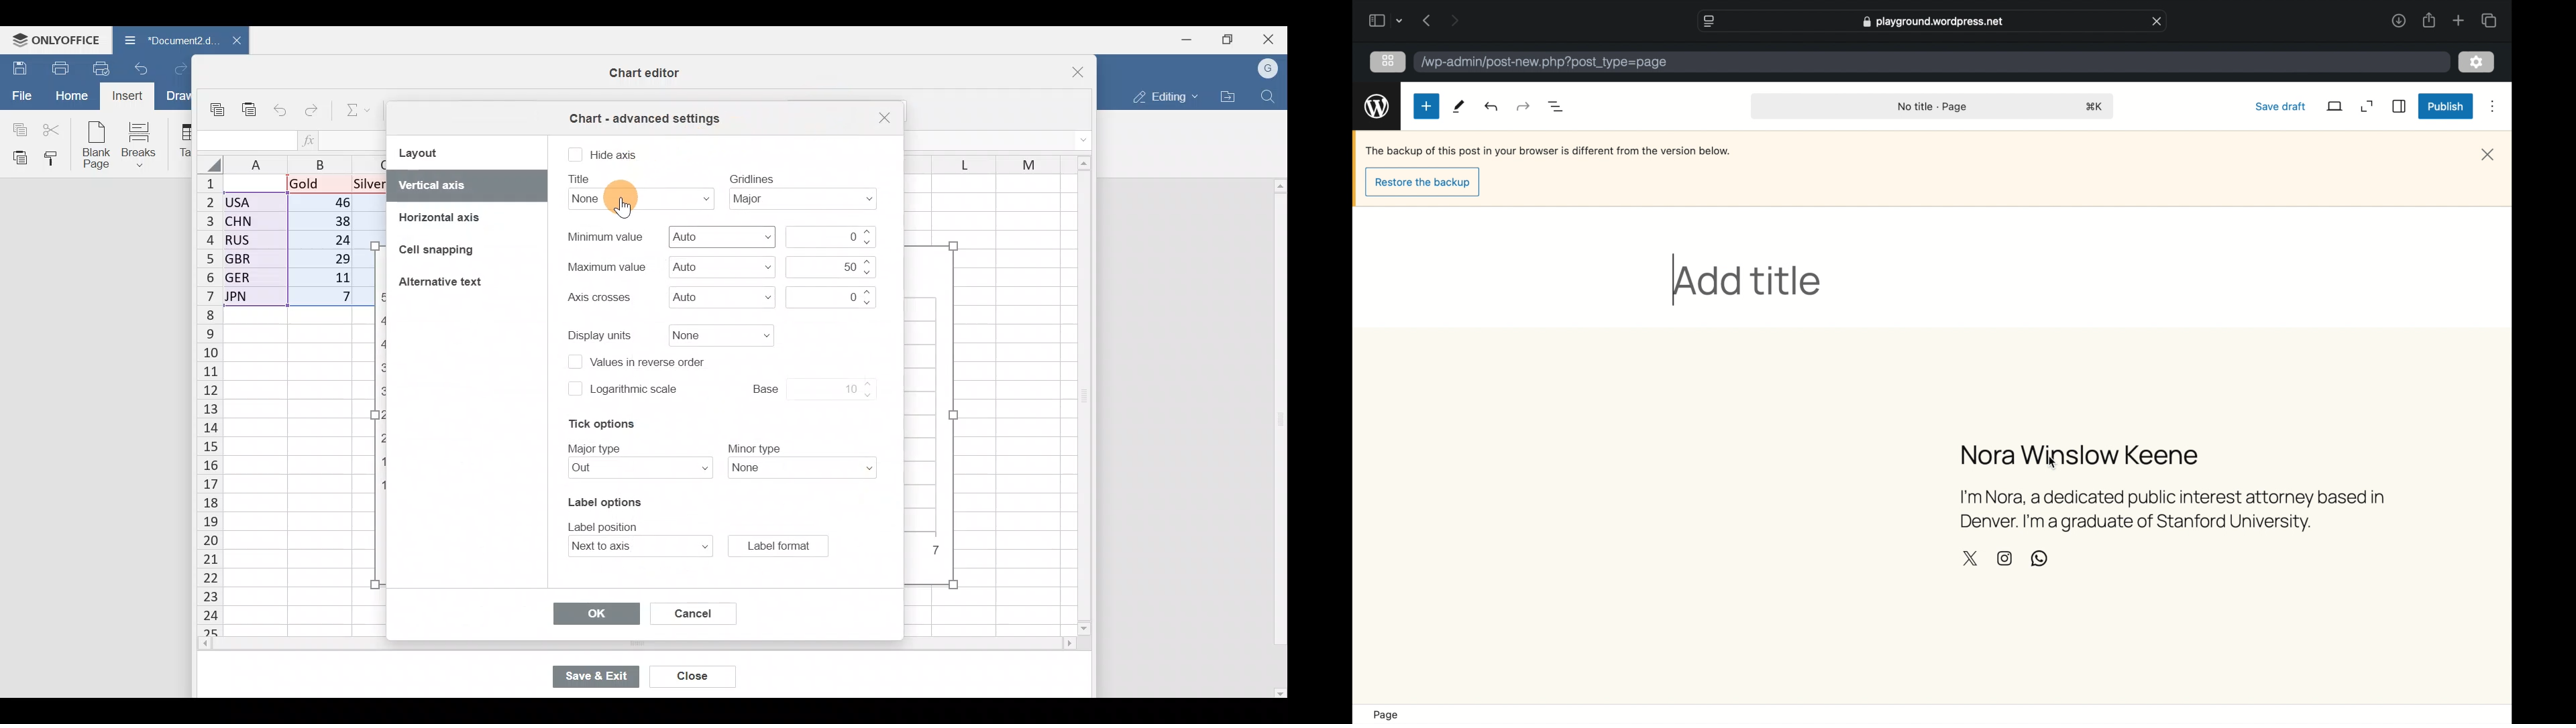 Image resolution: width=2576 pixels, height=728 pixels. Describe the element at coordinates (298, 164) in the screenshot. I see `Columns` at that location.